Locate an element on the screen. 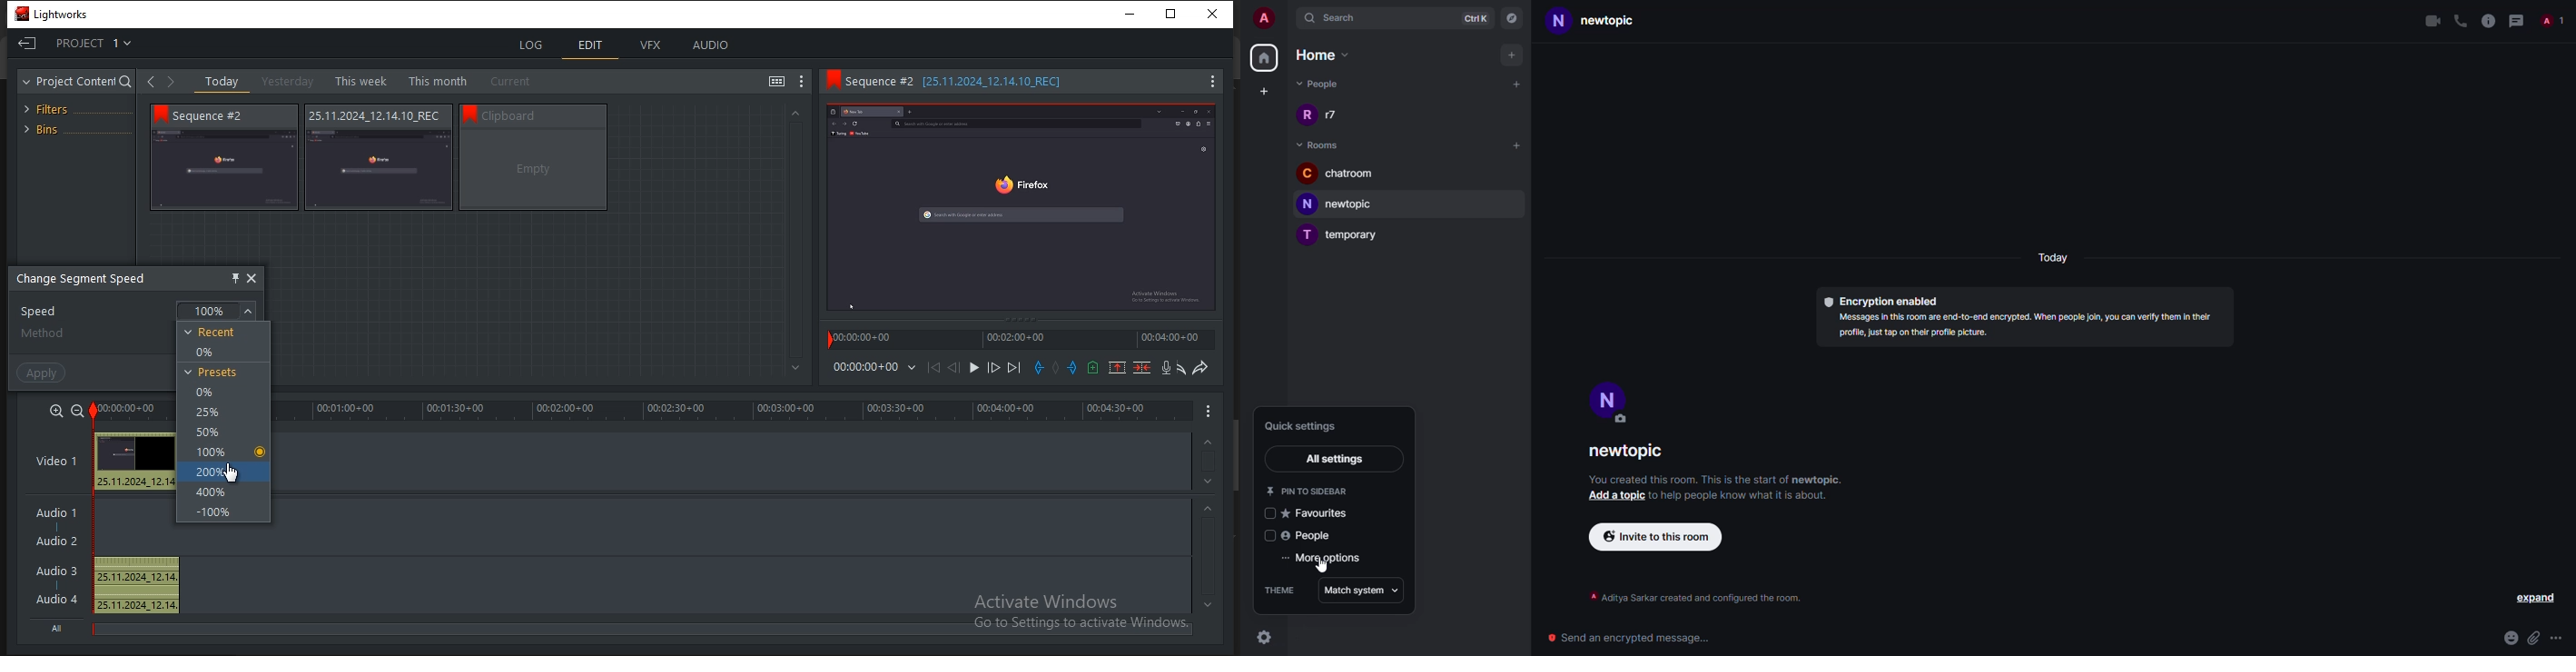 Image resolution: width=2576 pixels, height=672 pixels. match system is located at coordinates (1364, 591).